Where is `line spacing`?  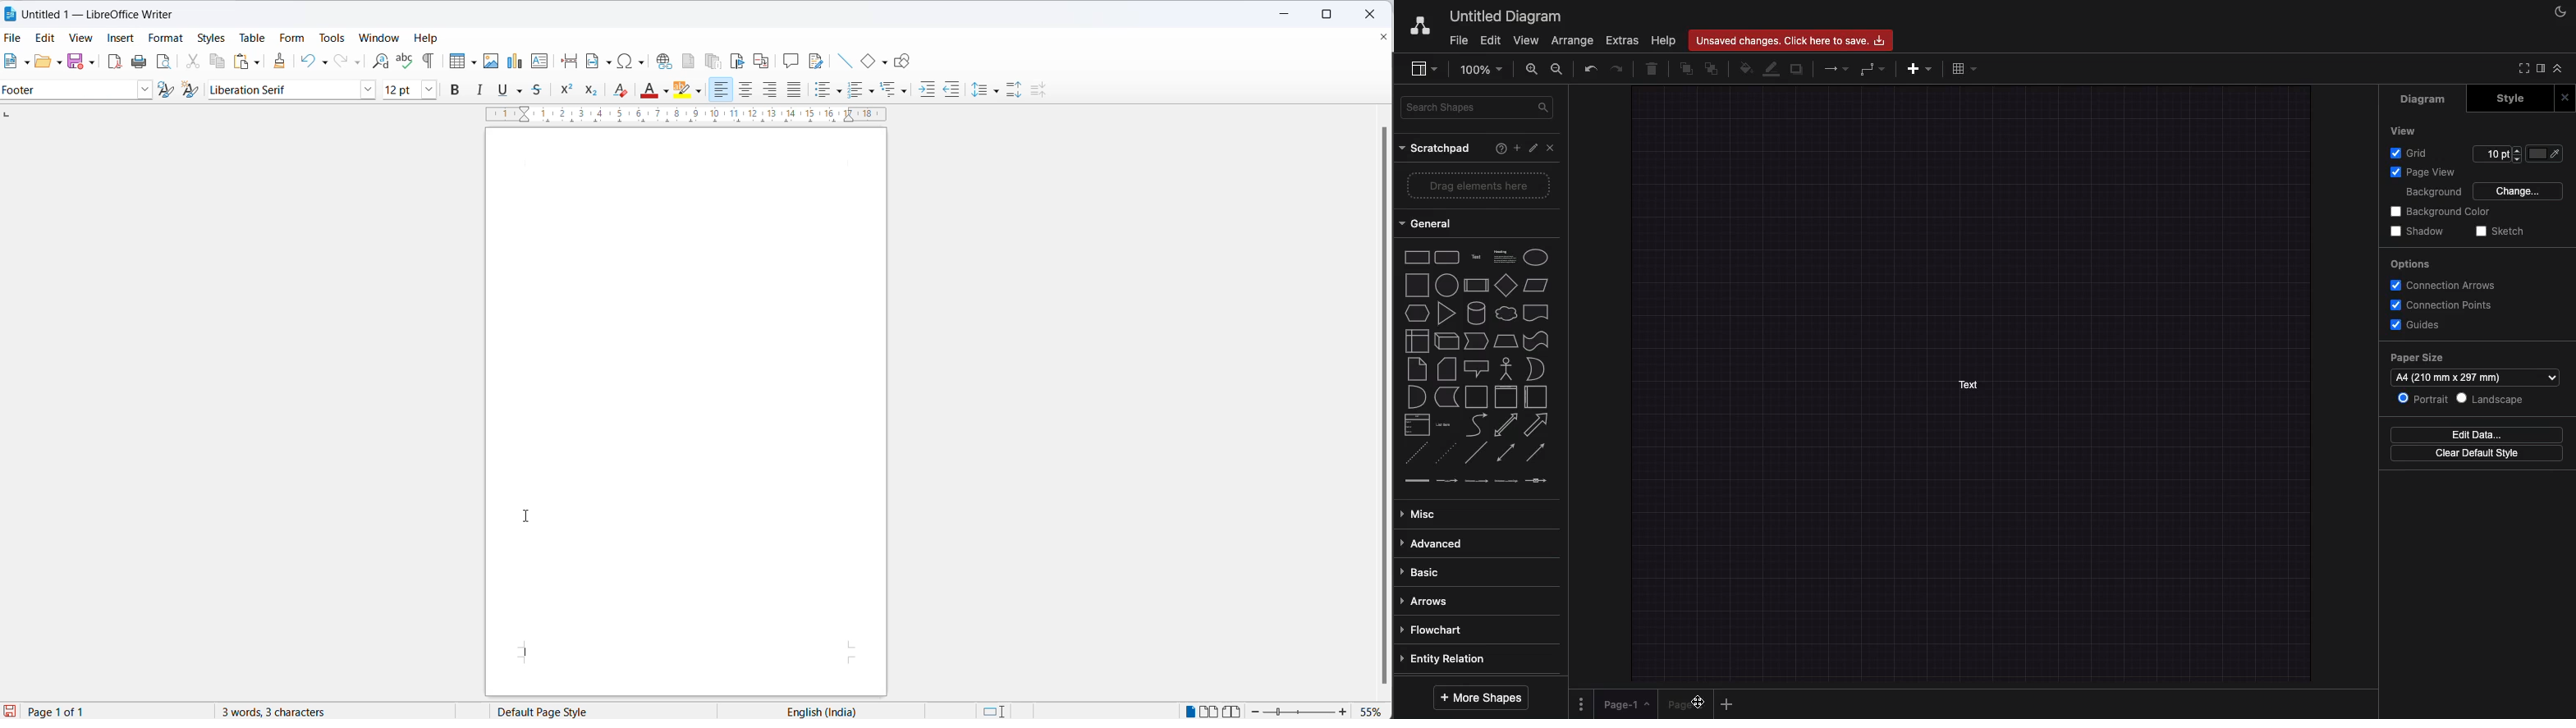
line spacing is located at coordinates (980, 87).